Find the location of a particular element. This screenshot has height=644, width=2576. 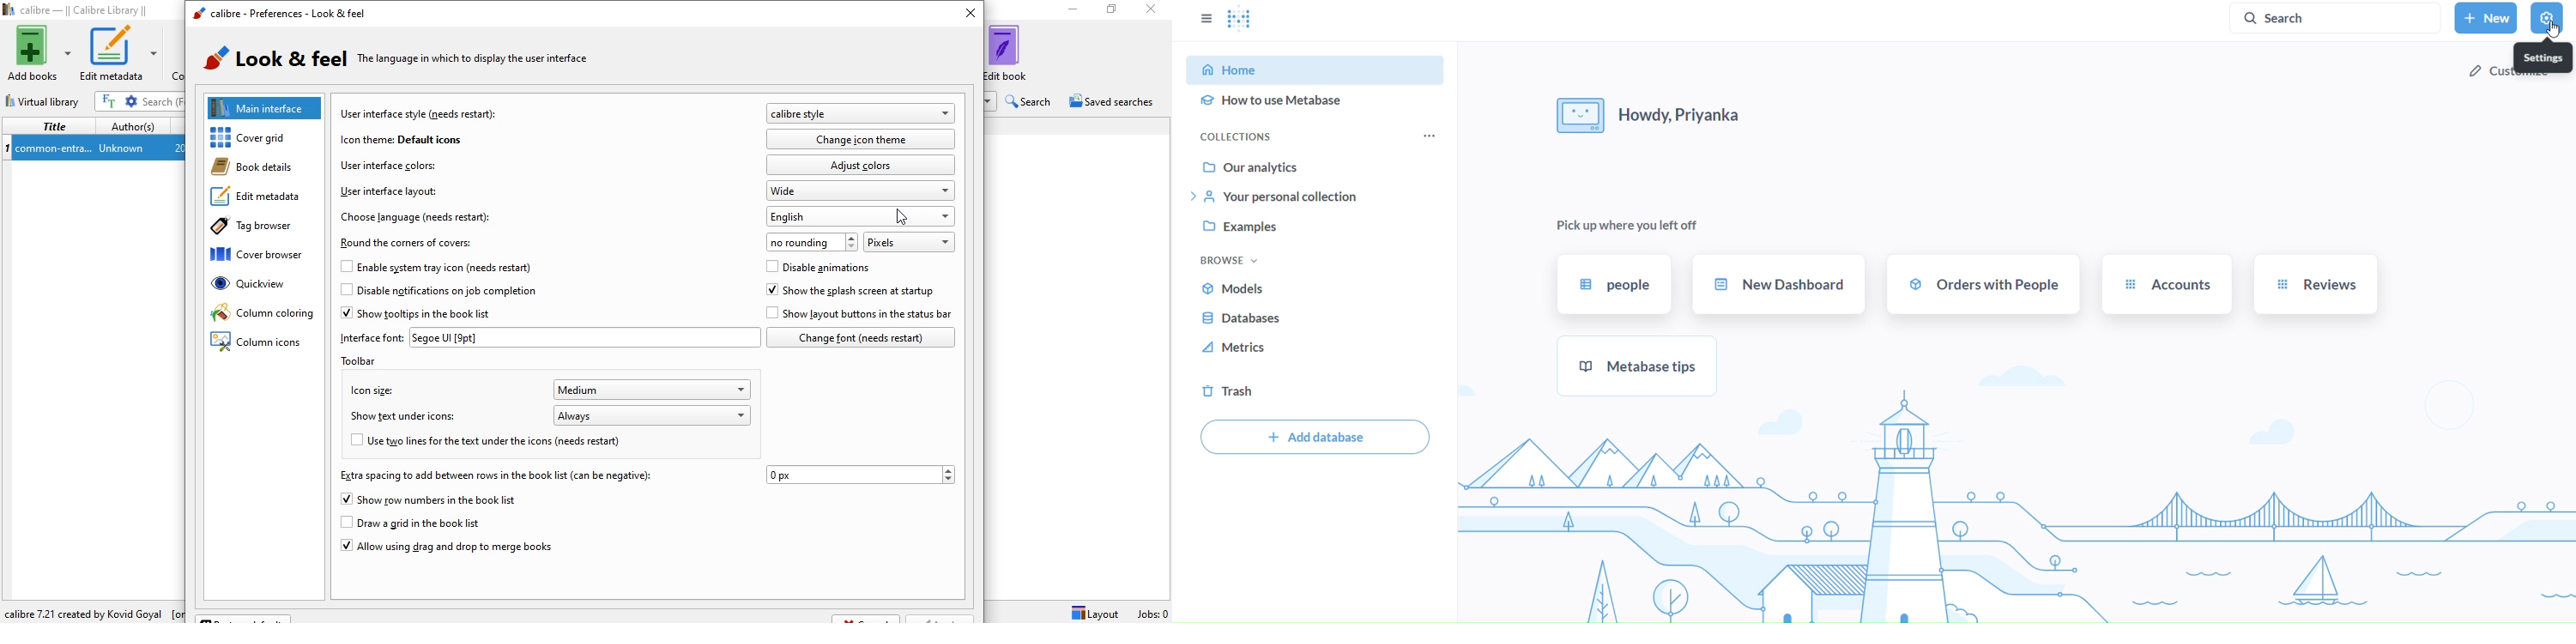

column icons is located at coordinates (258, 343).